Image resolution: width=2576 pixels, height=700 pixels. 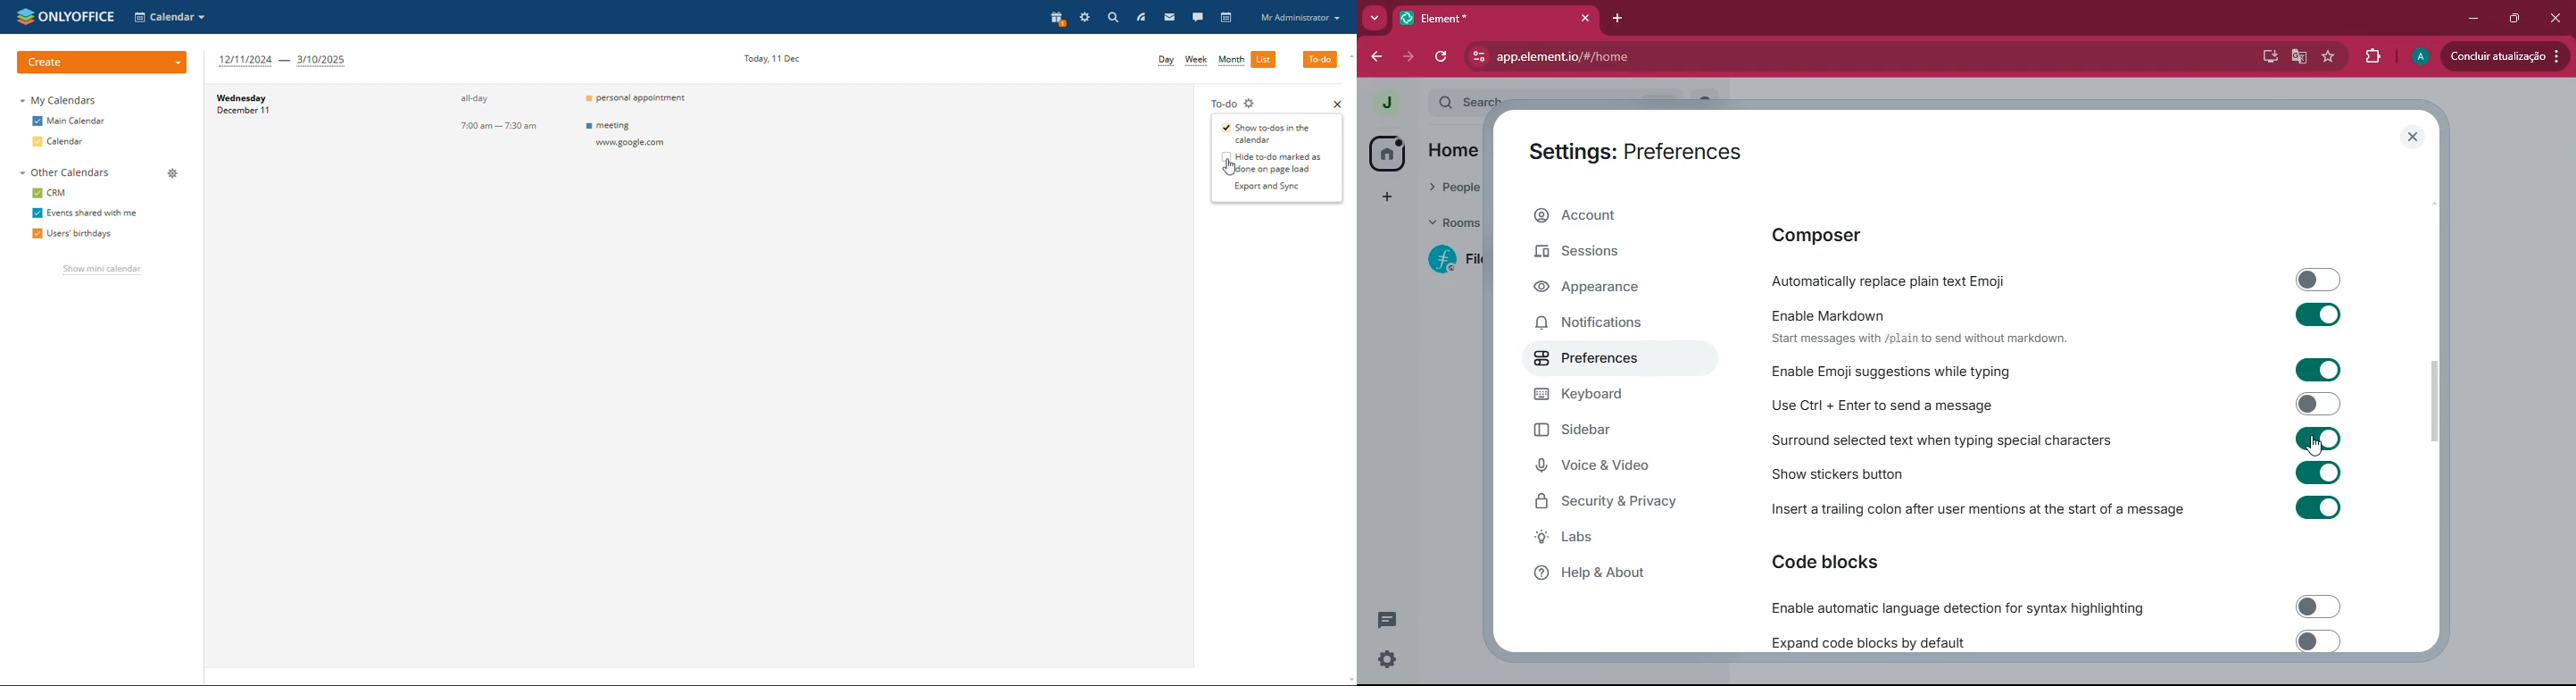 I want to click on to-do settings, so click(x=1252, y=103).